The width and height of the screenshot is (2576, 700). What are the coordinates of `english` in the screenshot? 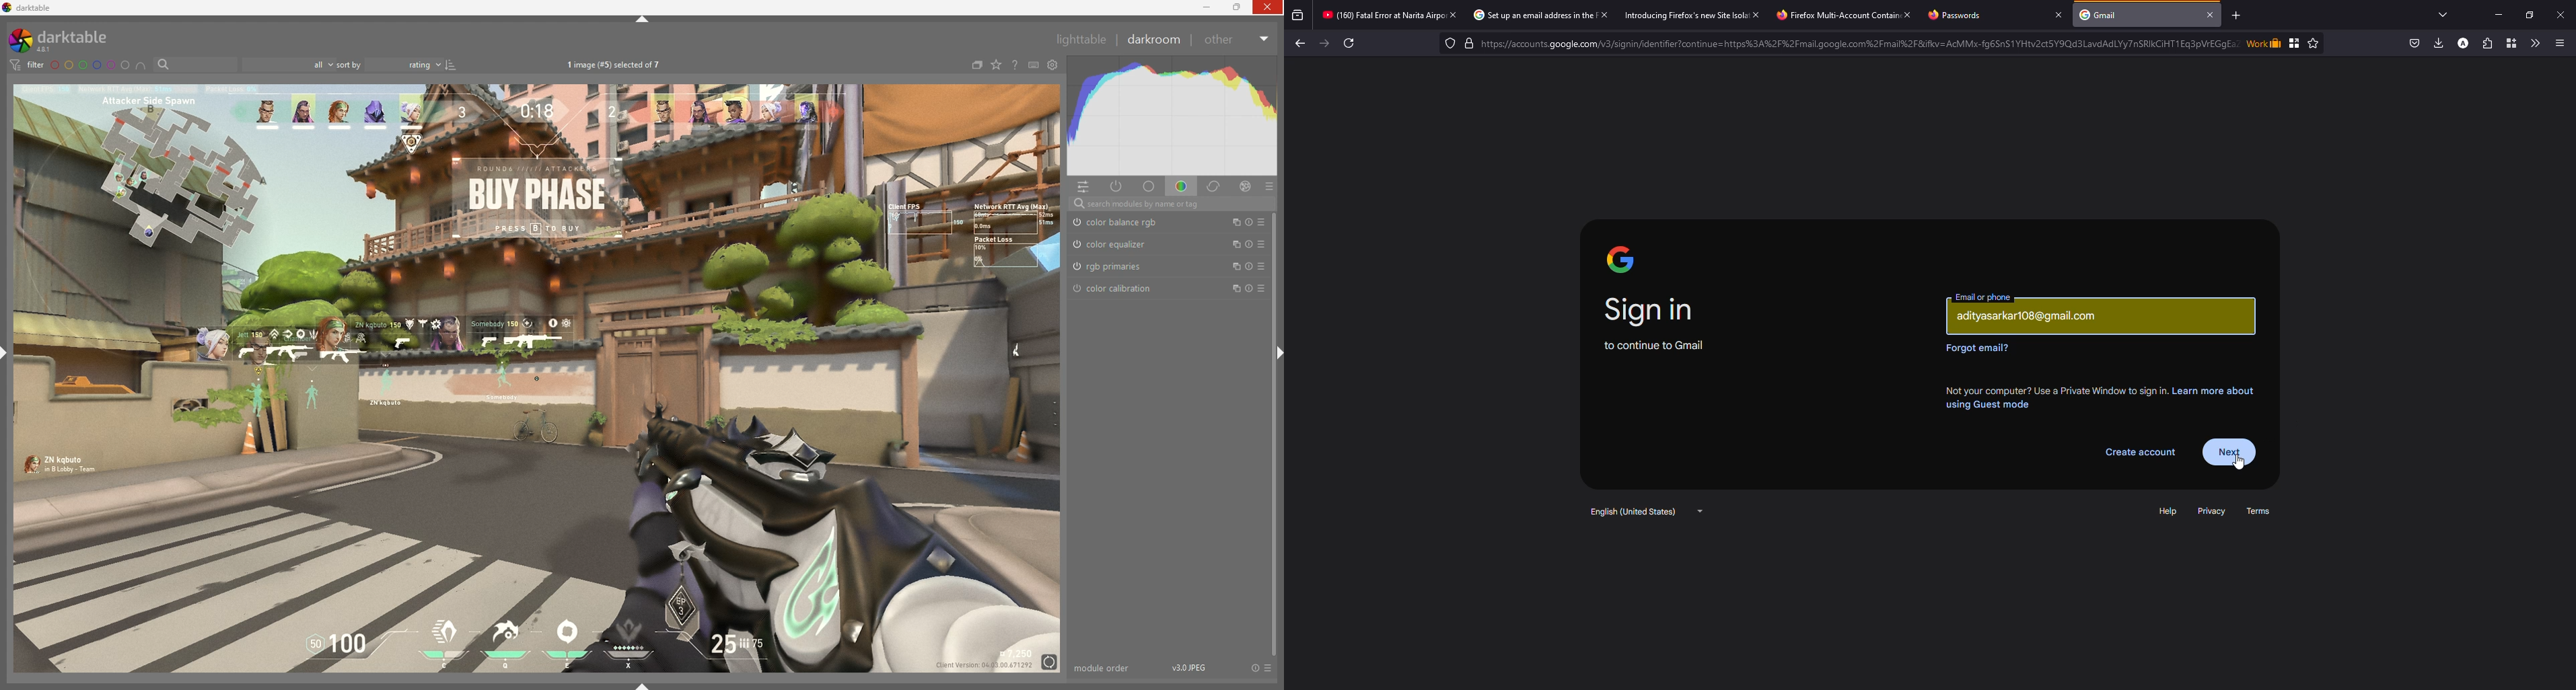 It's located at (1645, 512).